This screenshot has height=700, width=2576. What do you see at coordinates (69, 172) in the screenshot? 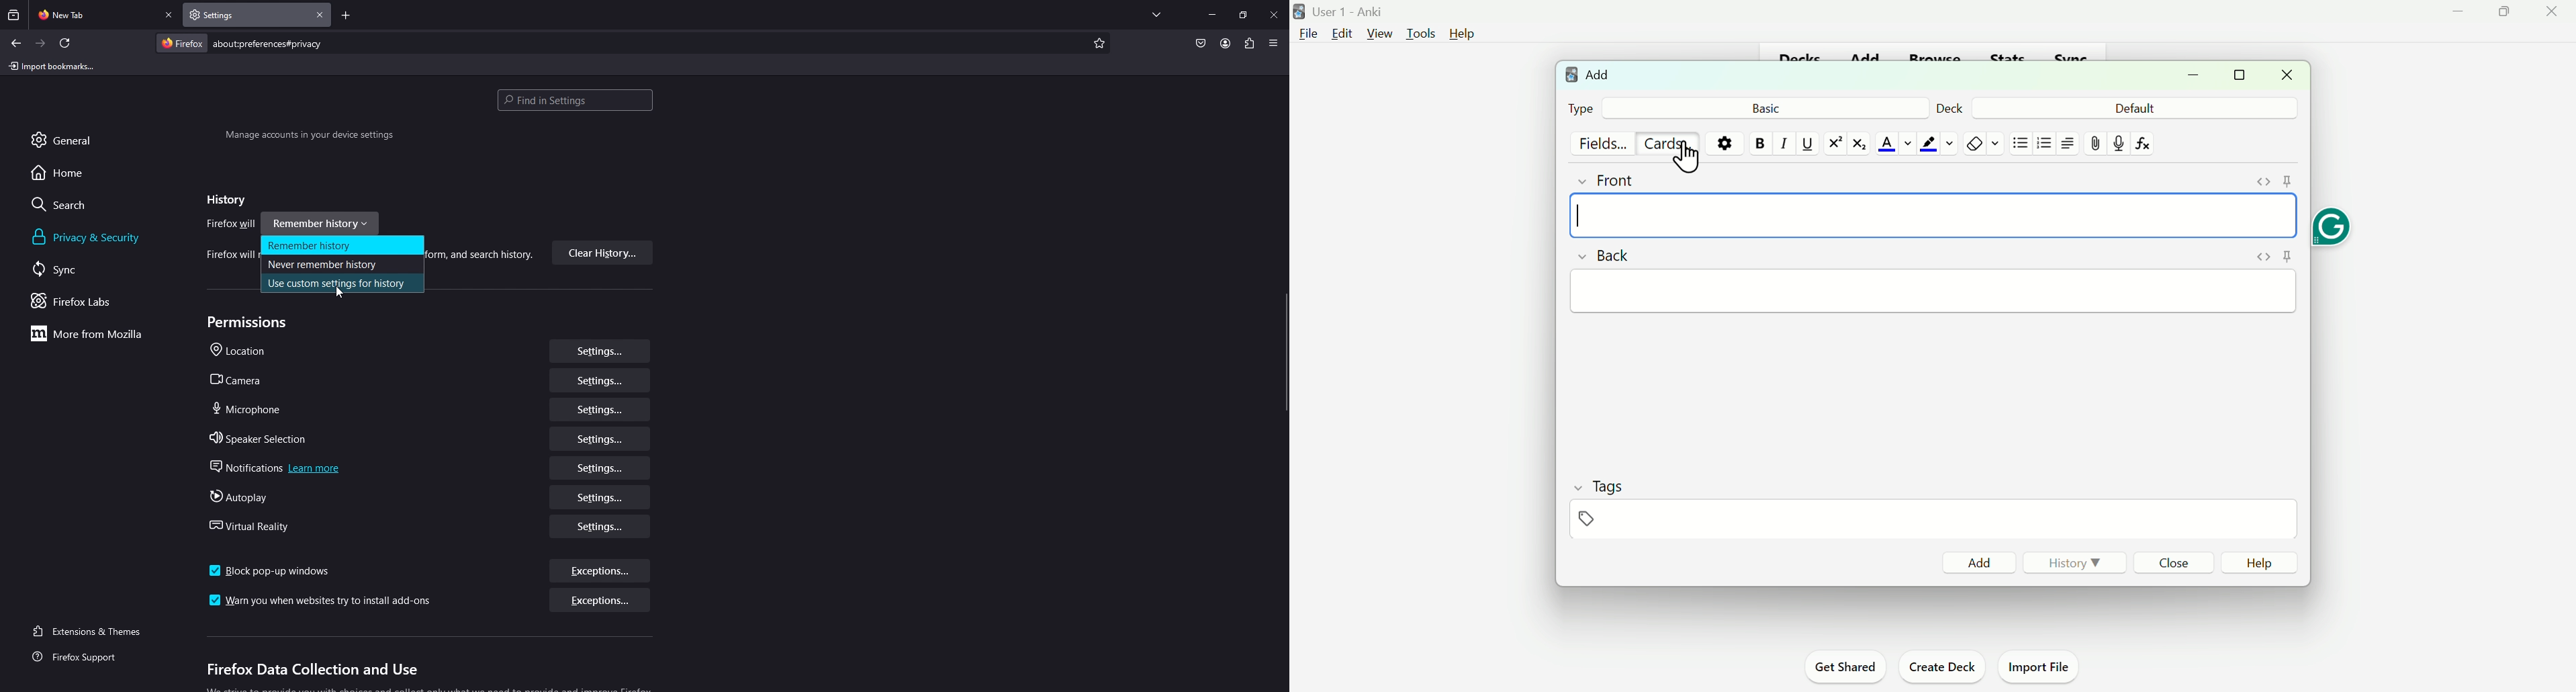
I see `home` at bounding box center [69, 172].